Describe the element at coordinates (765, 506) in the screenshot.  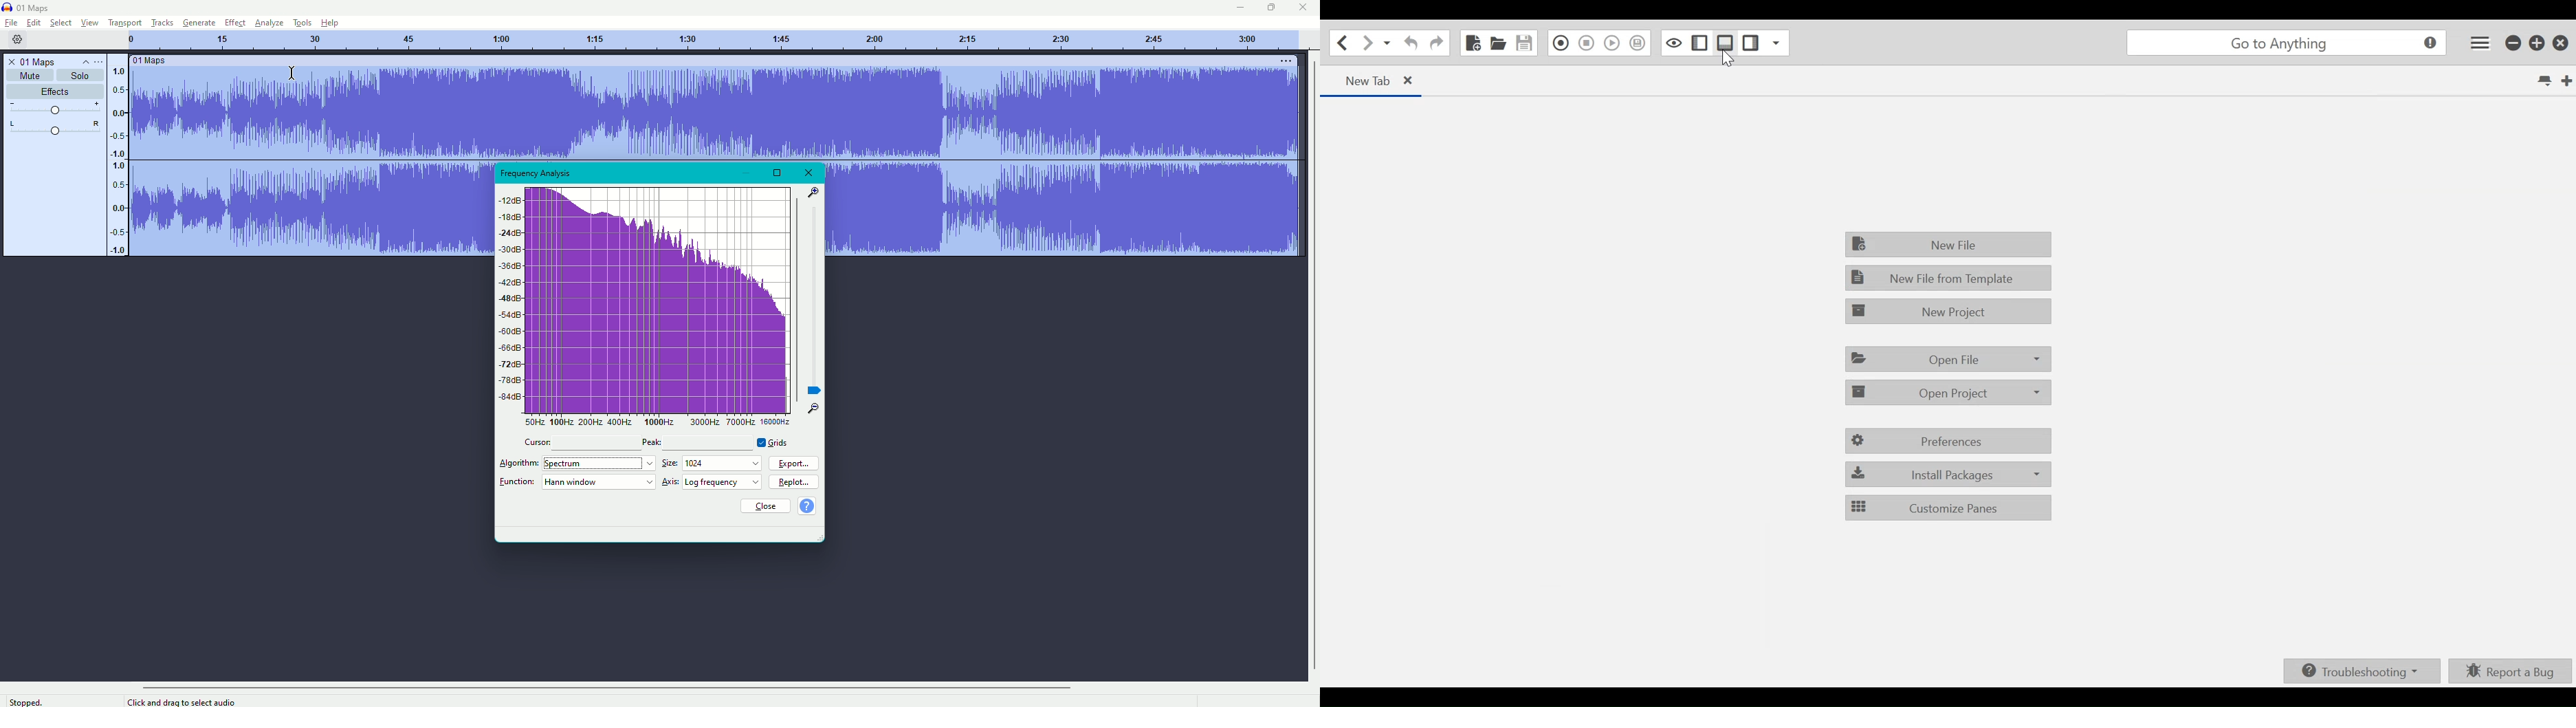
I see `Close` at that location.